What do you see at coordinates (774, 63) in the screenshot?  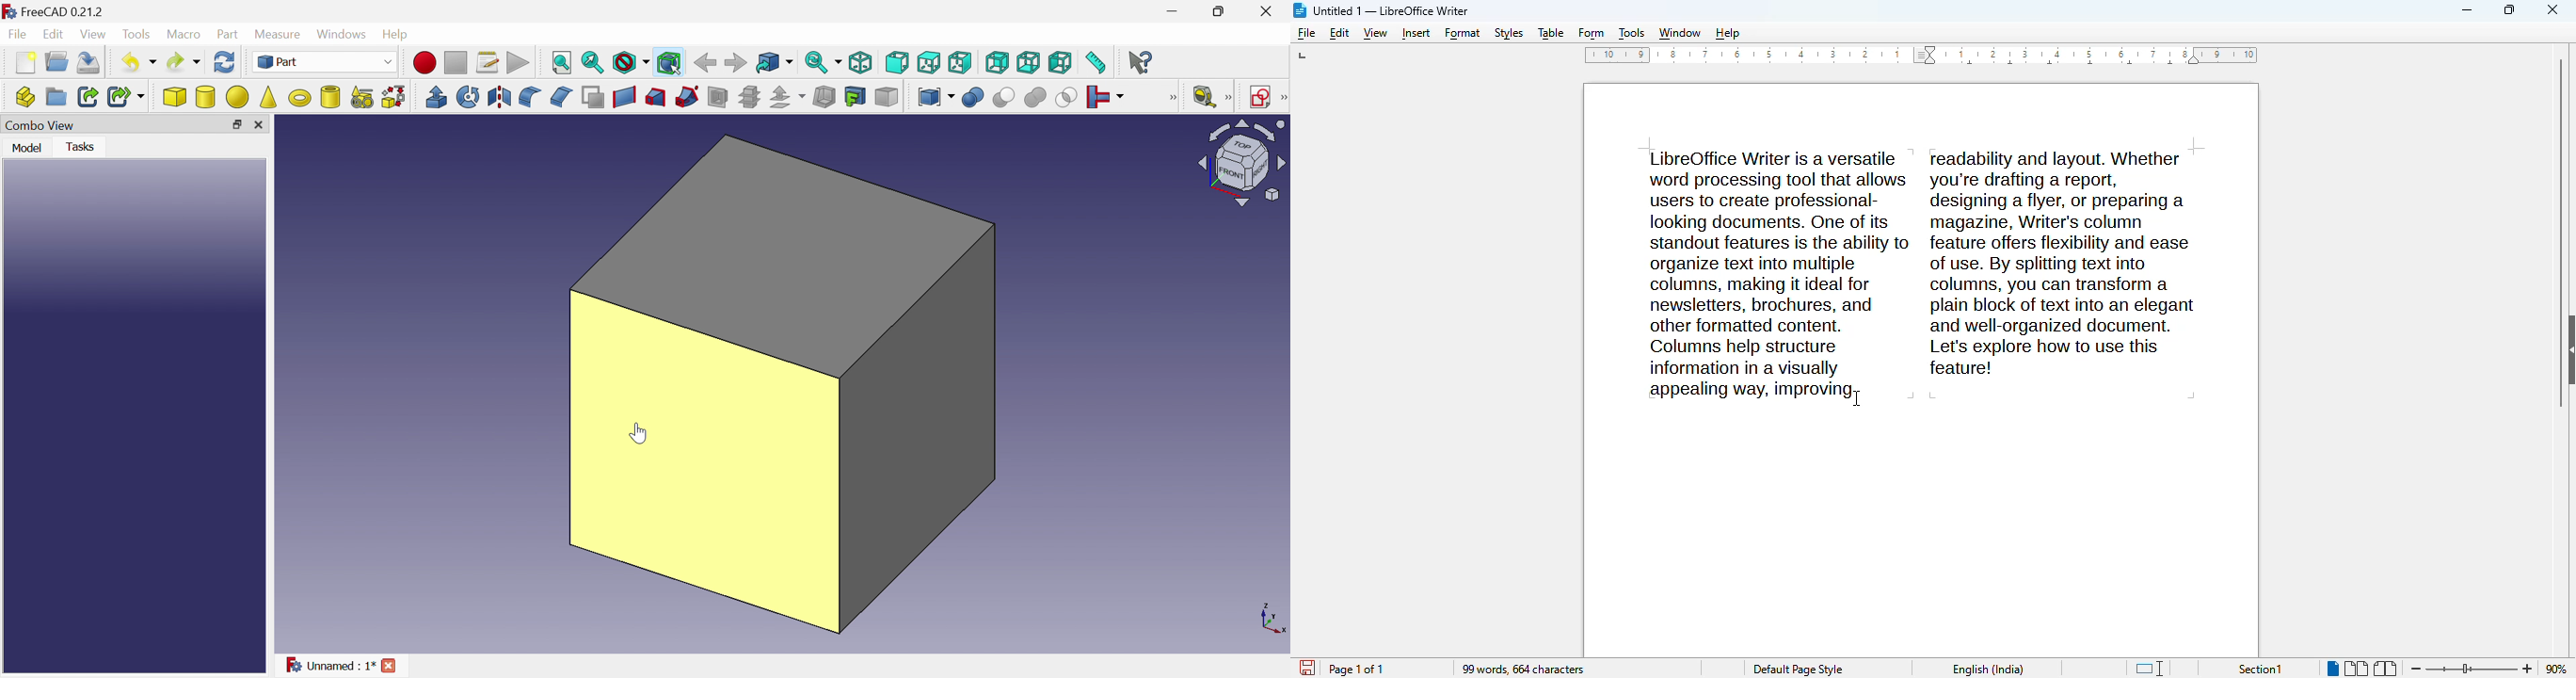 I see `Go to linked object` at bounding box center [774, 63].